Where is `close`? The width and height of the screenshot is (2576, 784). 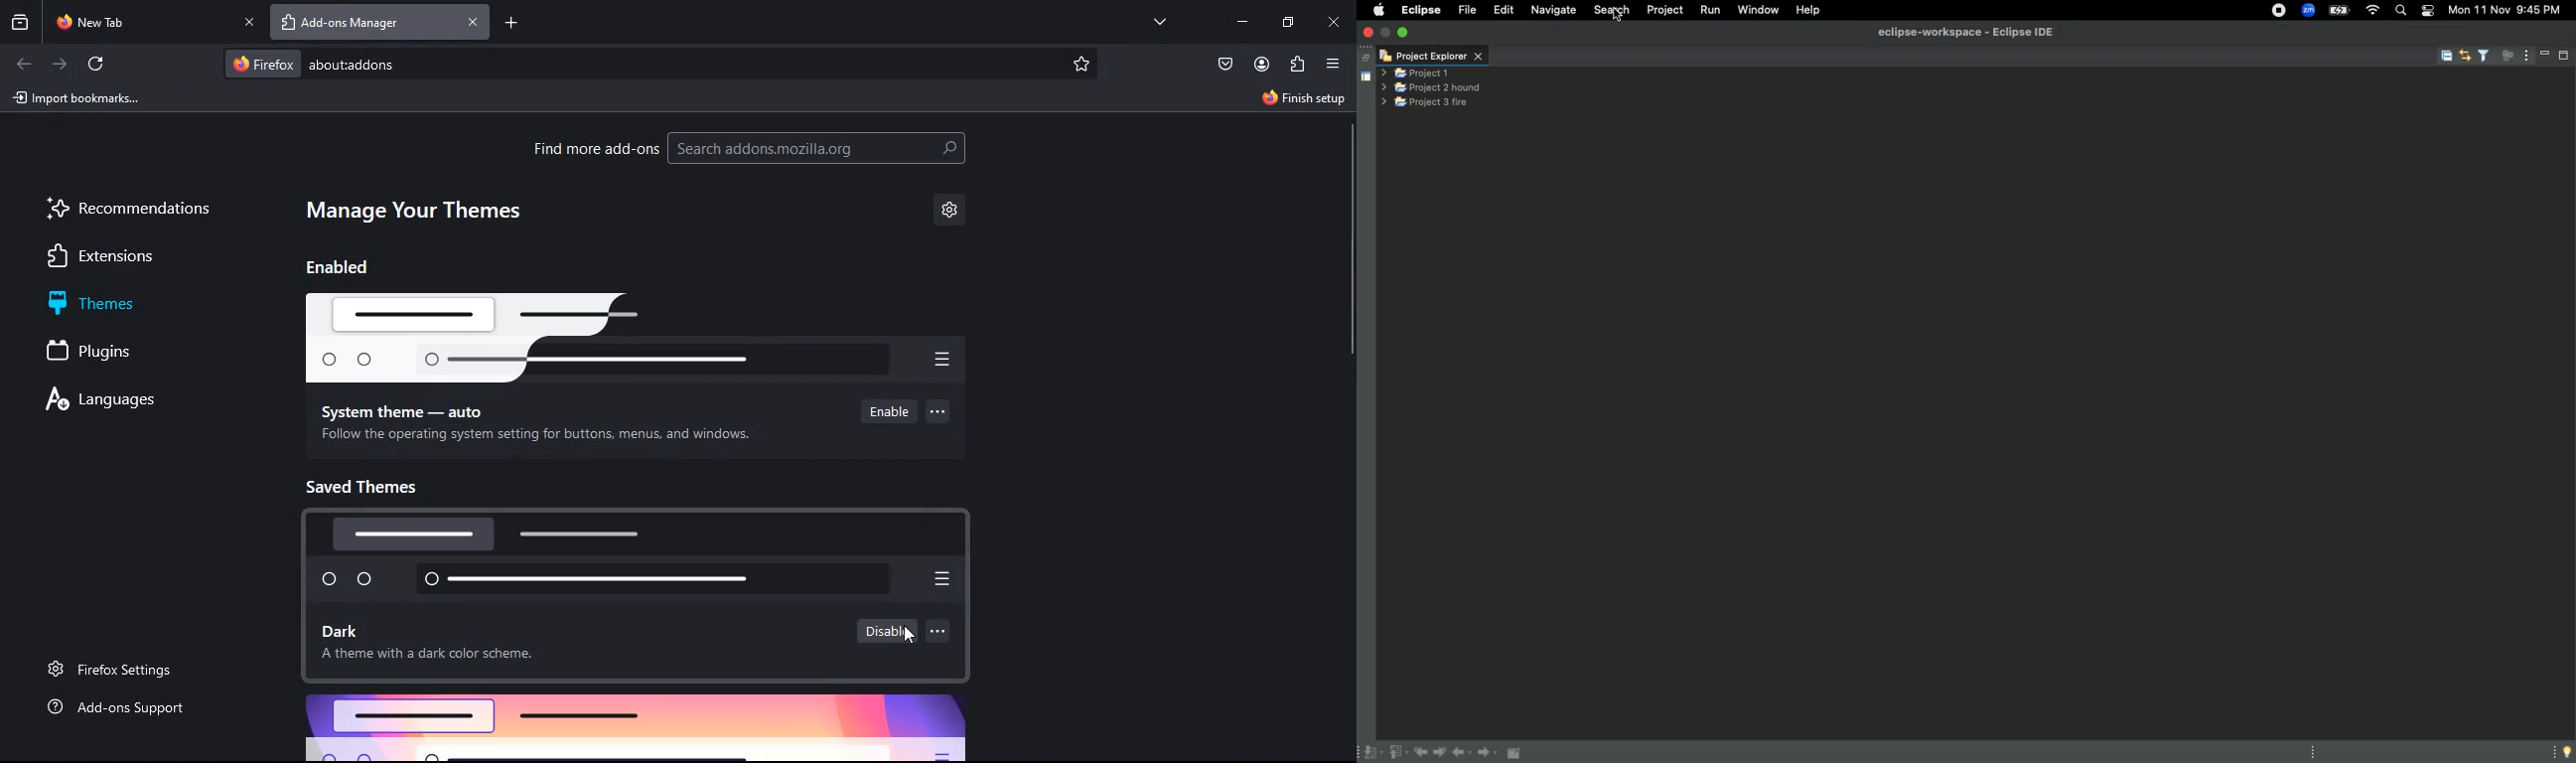 close is located at coordinates (1335, 22).